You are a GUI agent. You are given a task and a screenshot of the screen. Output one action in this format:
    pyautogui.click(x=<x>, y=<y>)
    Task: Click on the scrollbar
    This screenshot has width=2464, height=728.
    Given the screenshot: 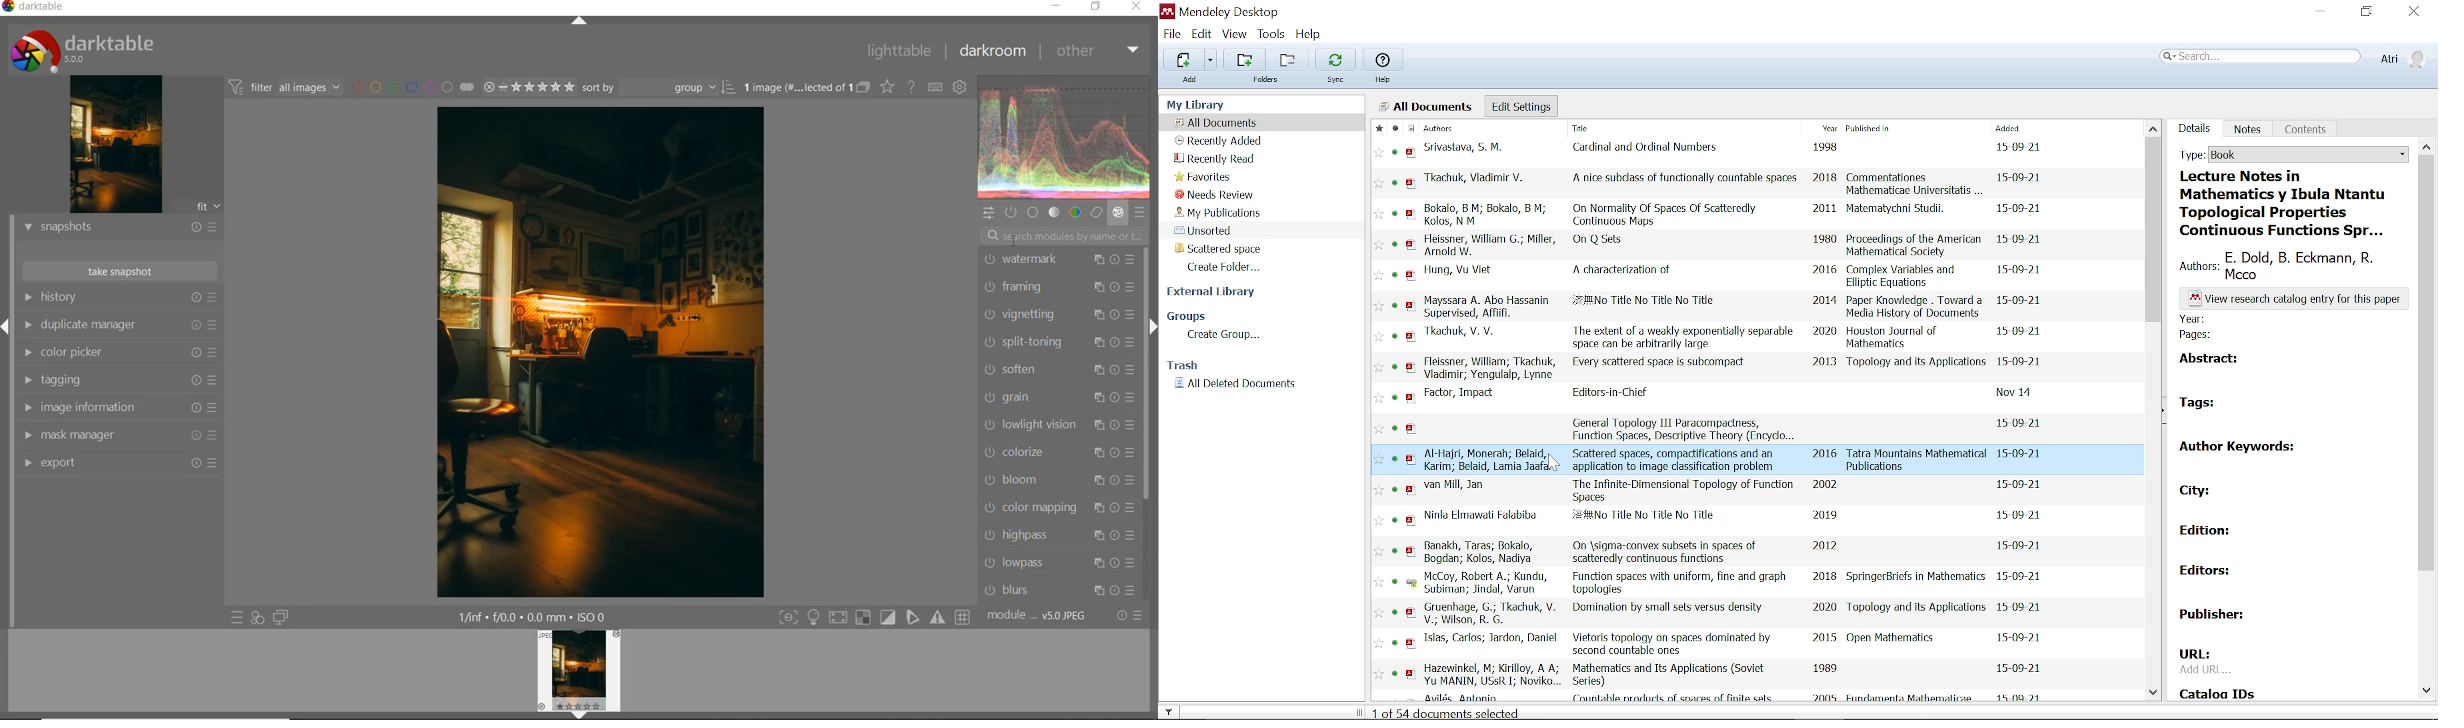 What is the action you would take?
    pyautogui.click(x=1147, y=373)
    